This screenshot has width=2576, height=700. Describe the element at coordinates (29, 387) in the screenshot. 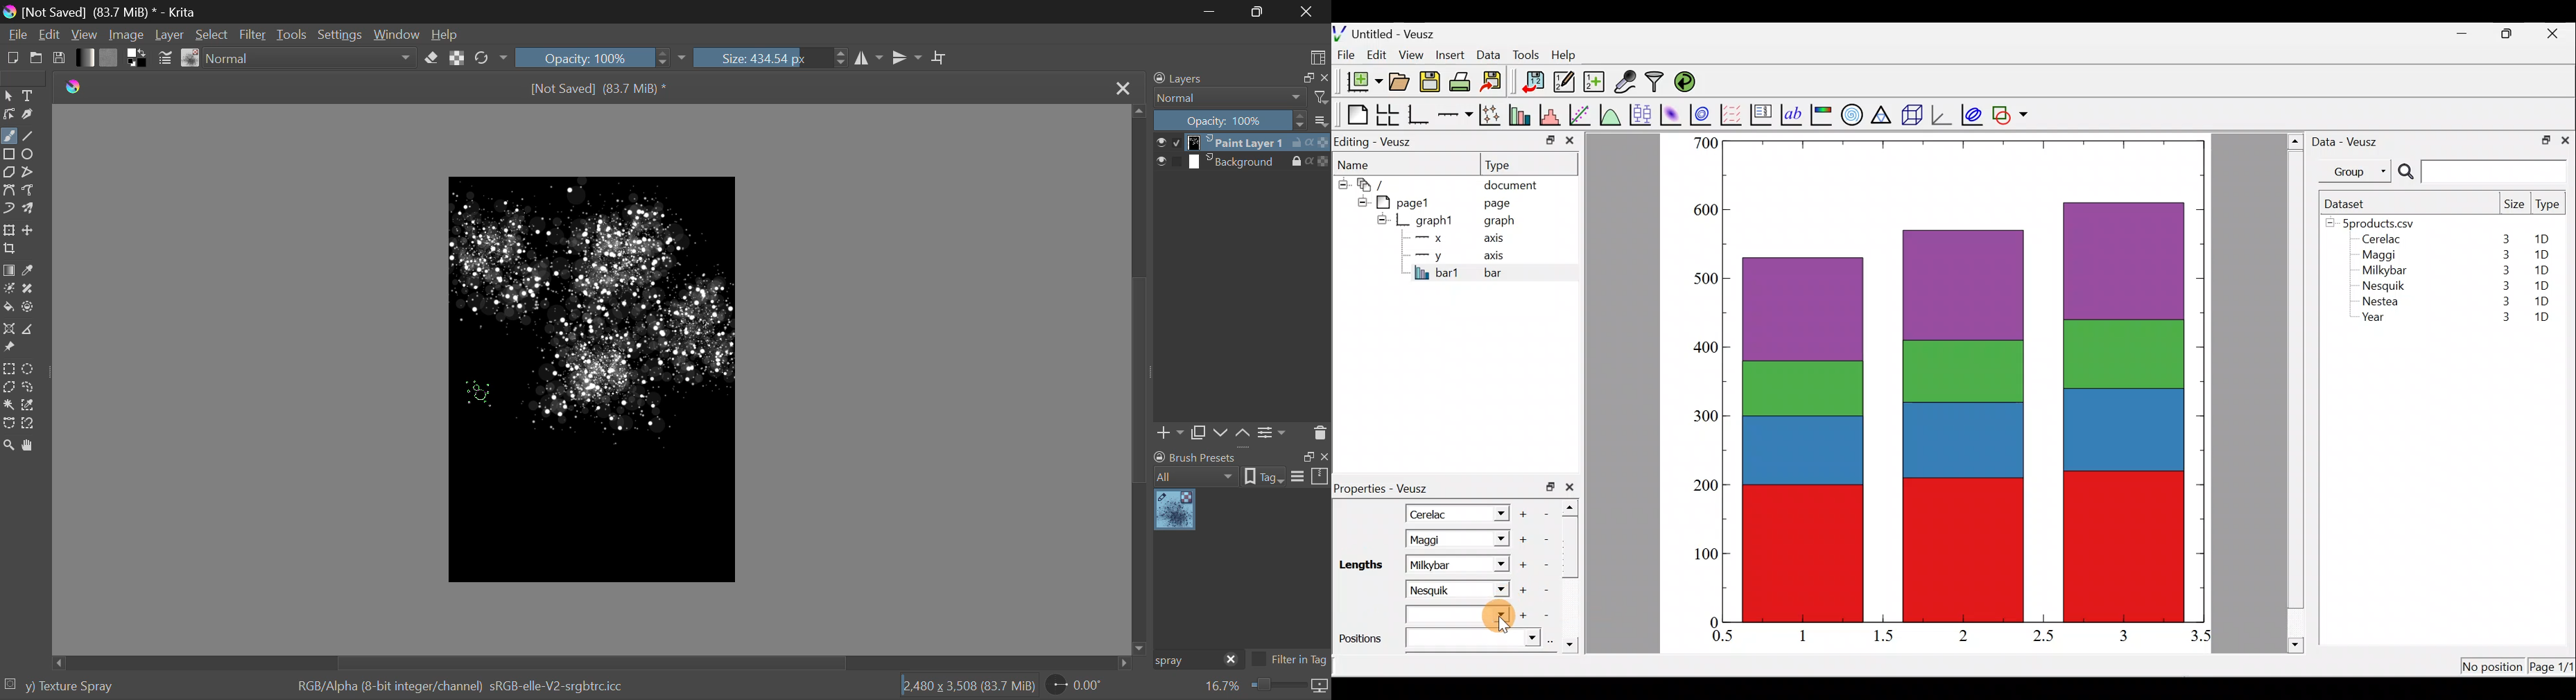

I see `Freehand Selection` at that location.